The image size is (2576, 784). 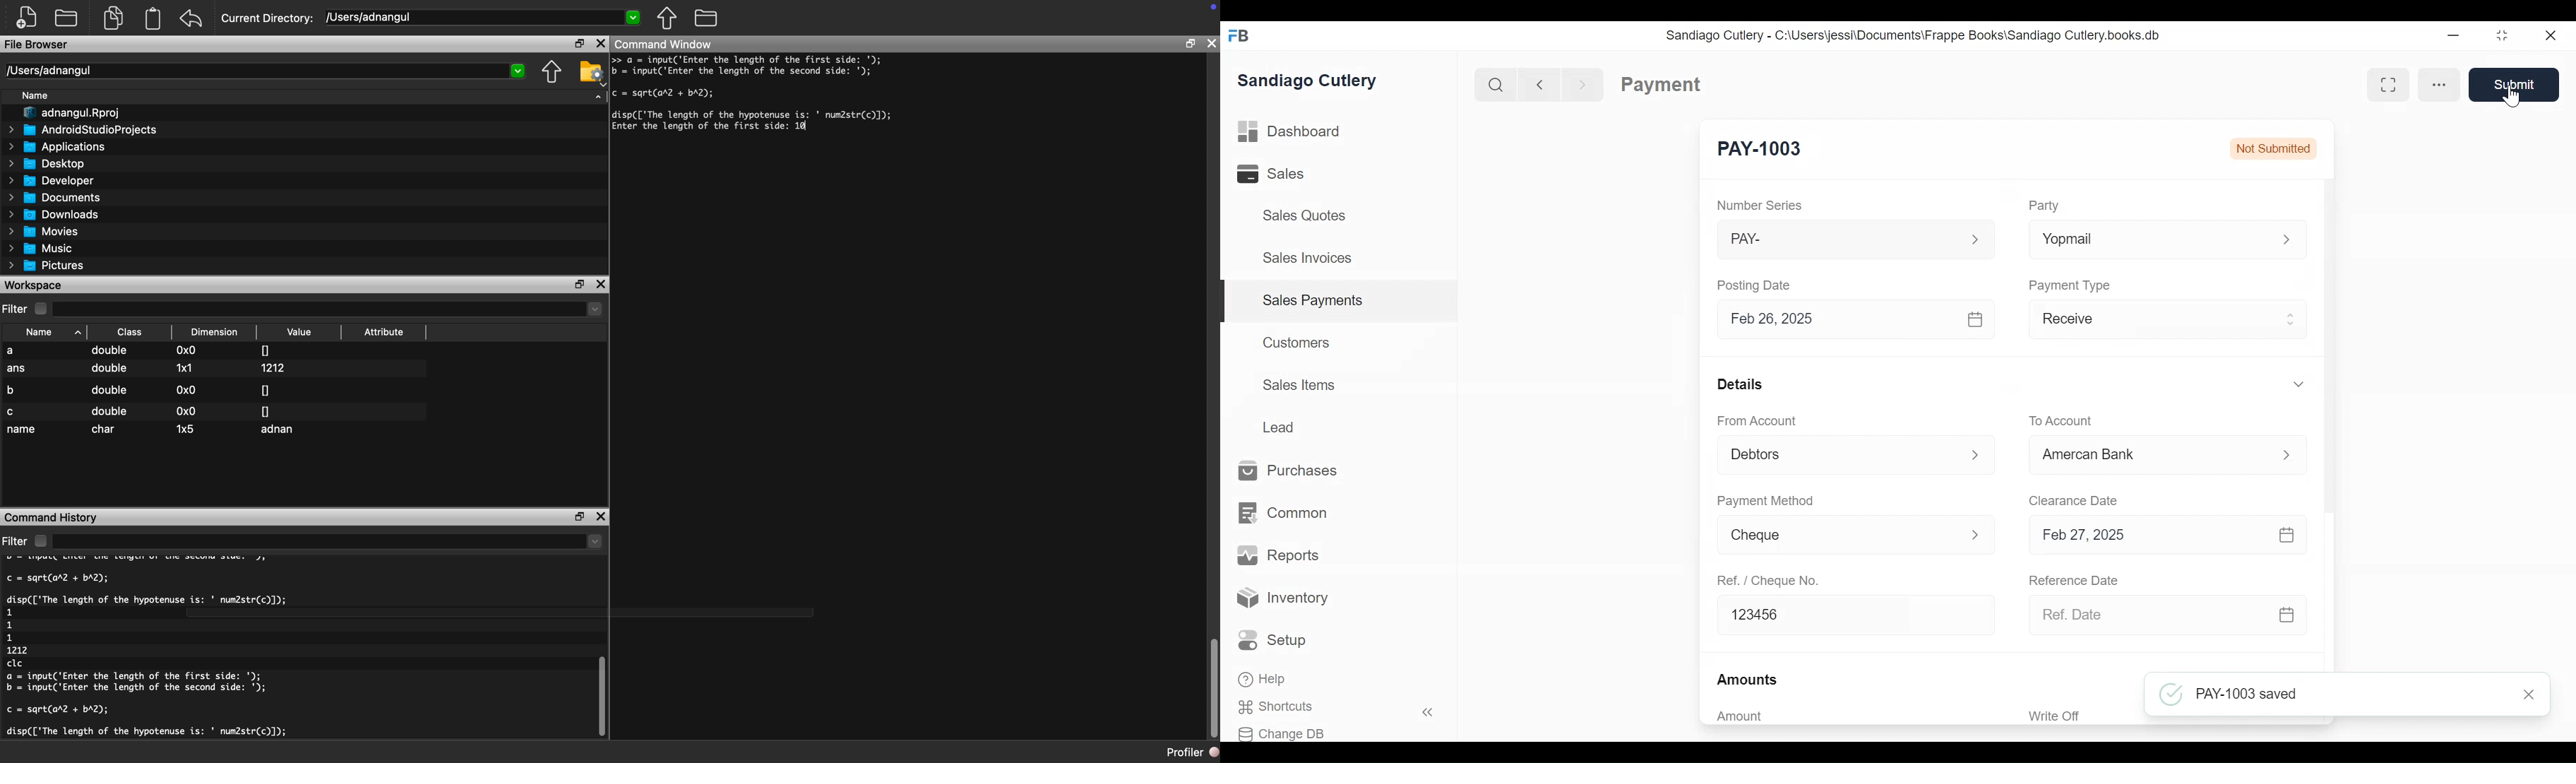 I want to click on ans, so click(x=17, y=370).